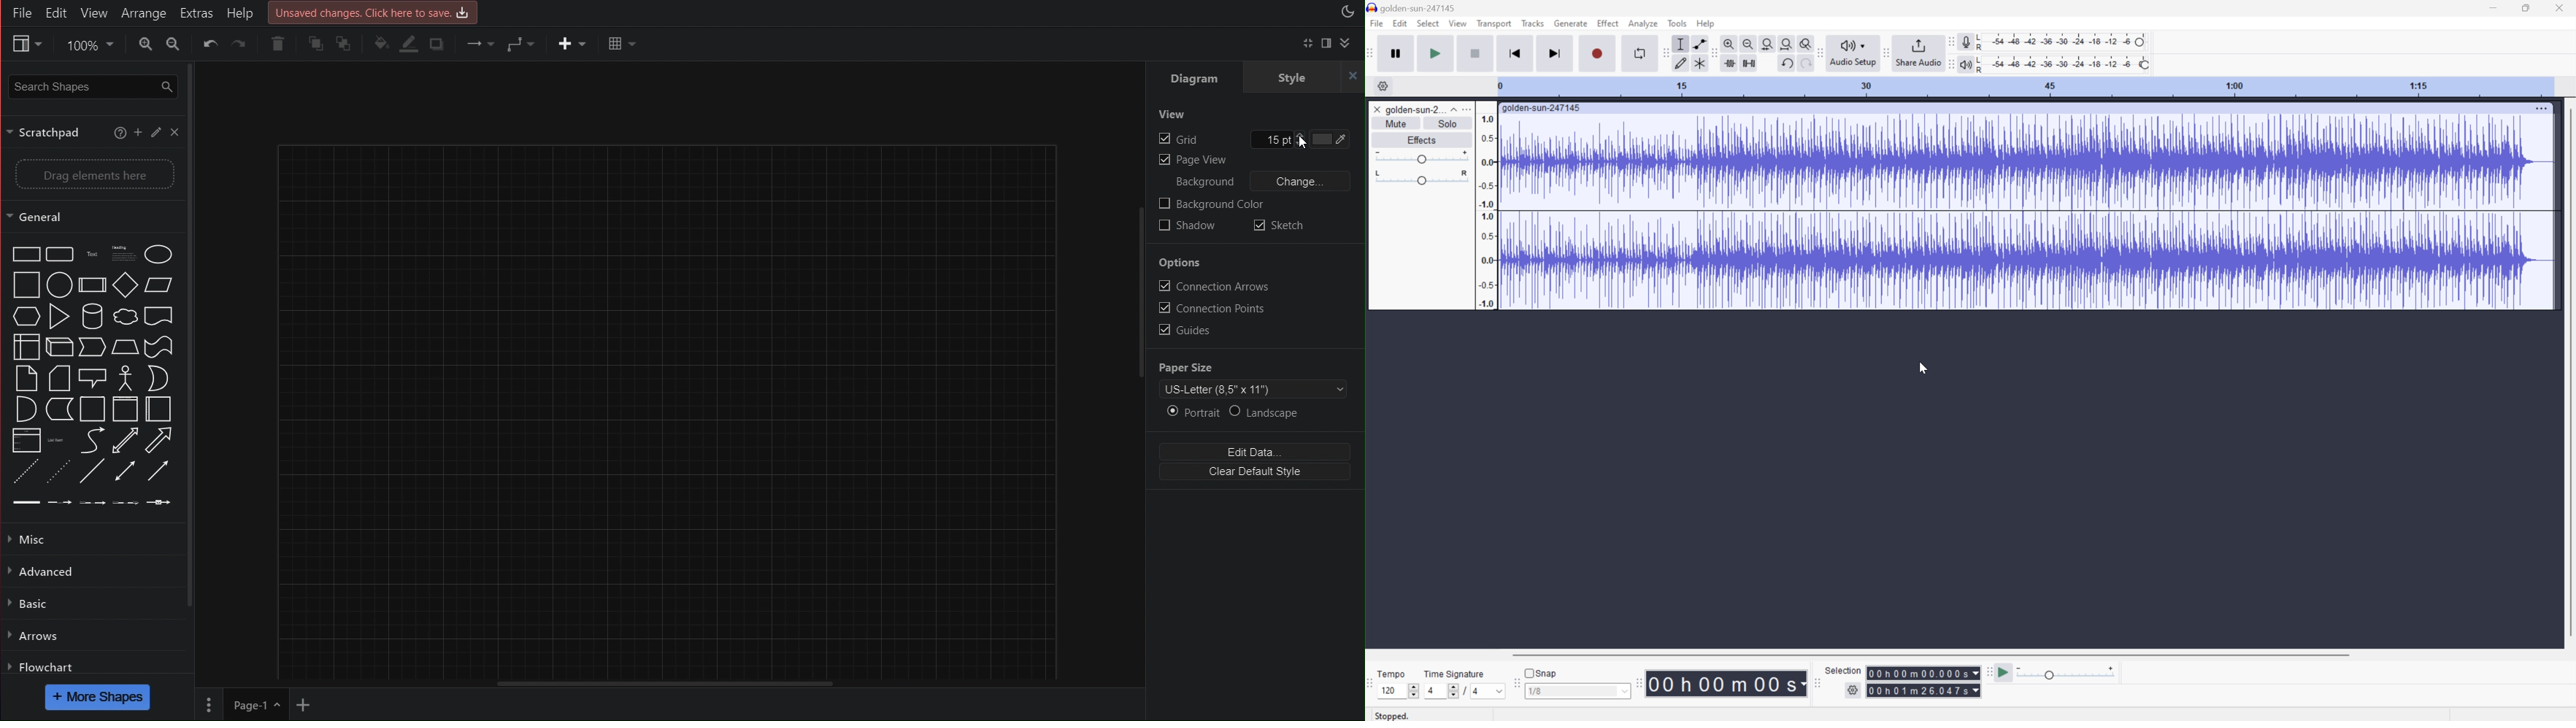  What do you see at coordinates (120, 134) in the screenshot?
I see `Help` at bounding box center [120, 134].